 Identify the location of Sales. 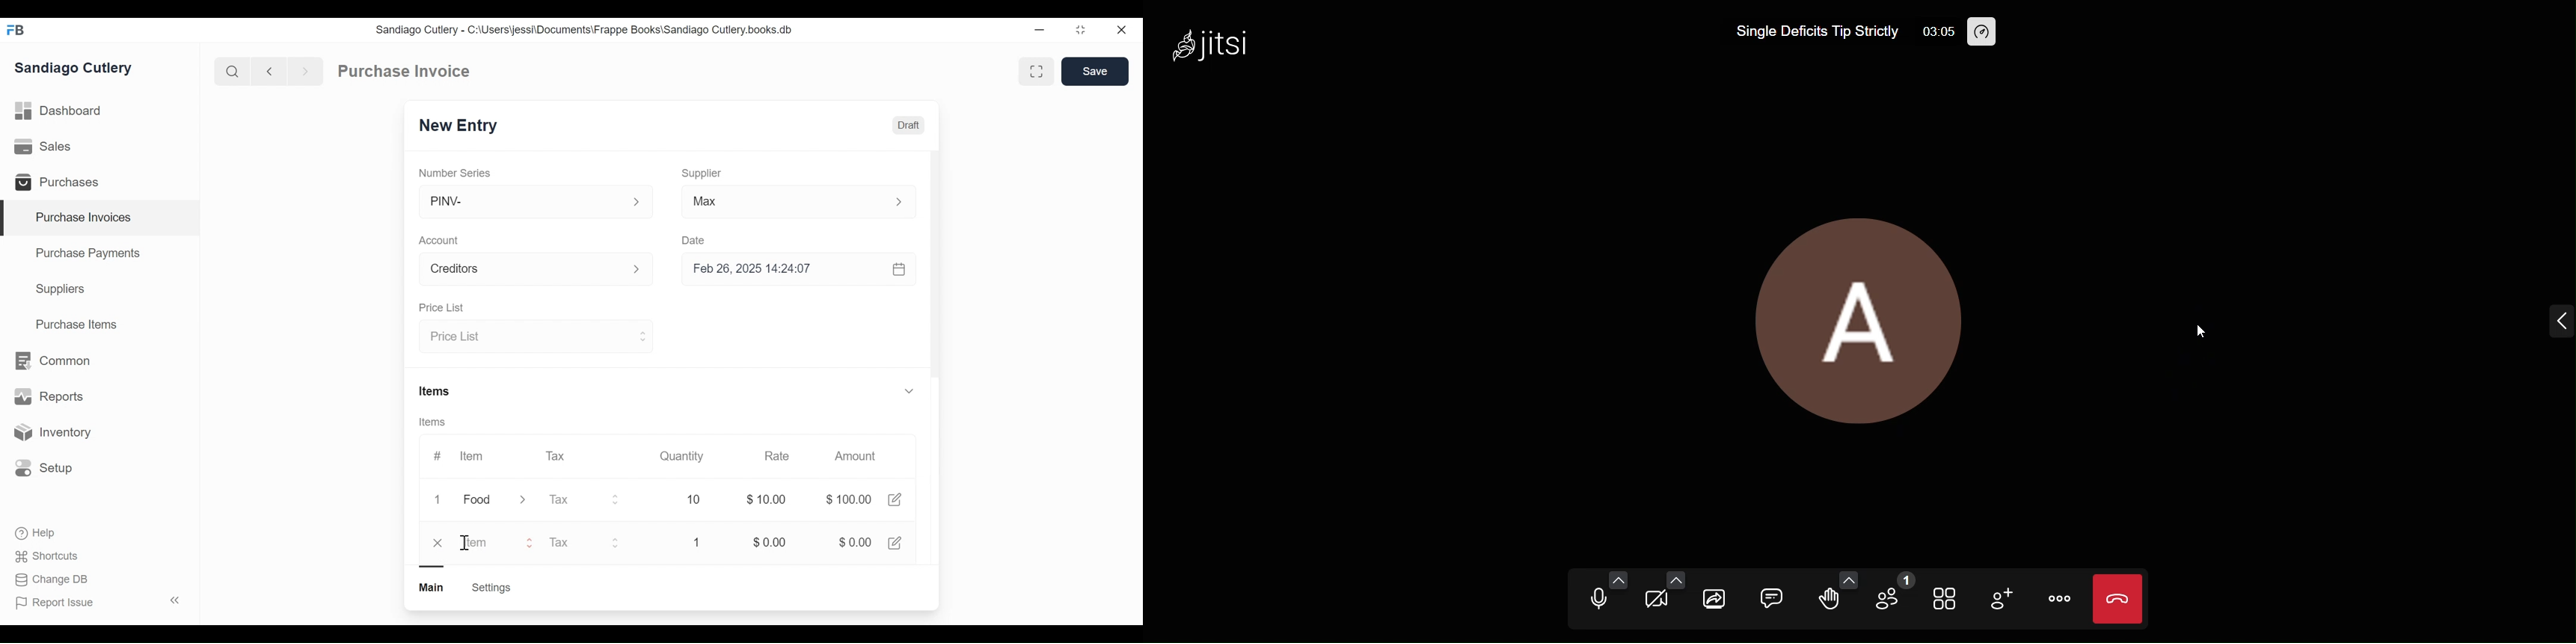
(45, 147).